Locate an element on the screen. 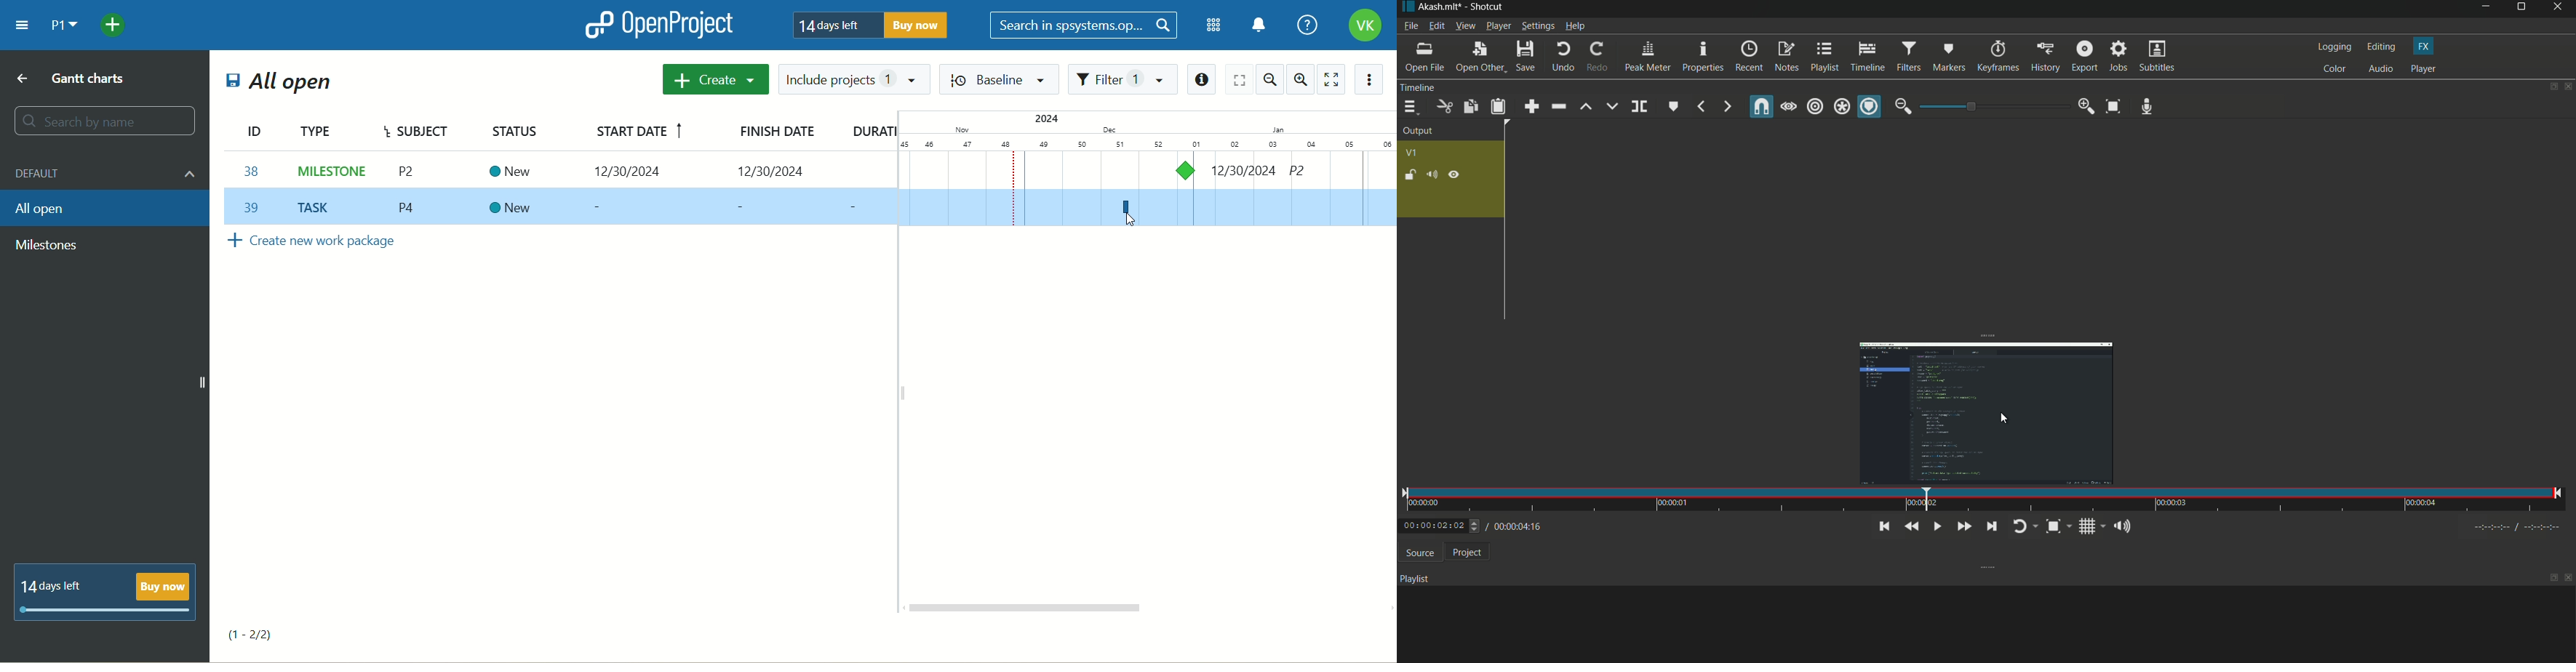 This screenshot has width=2576, height=672. status is located at coordinates (520, 129).